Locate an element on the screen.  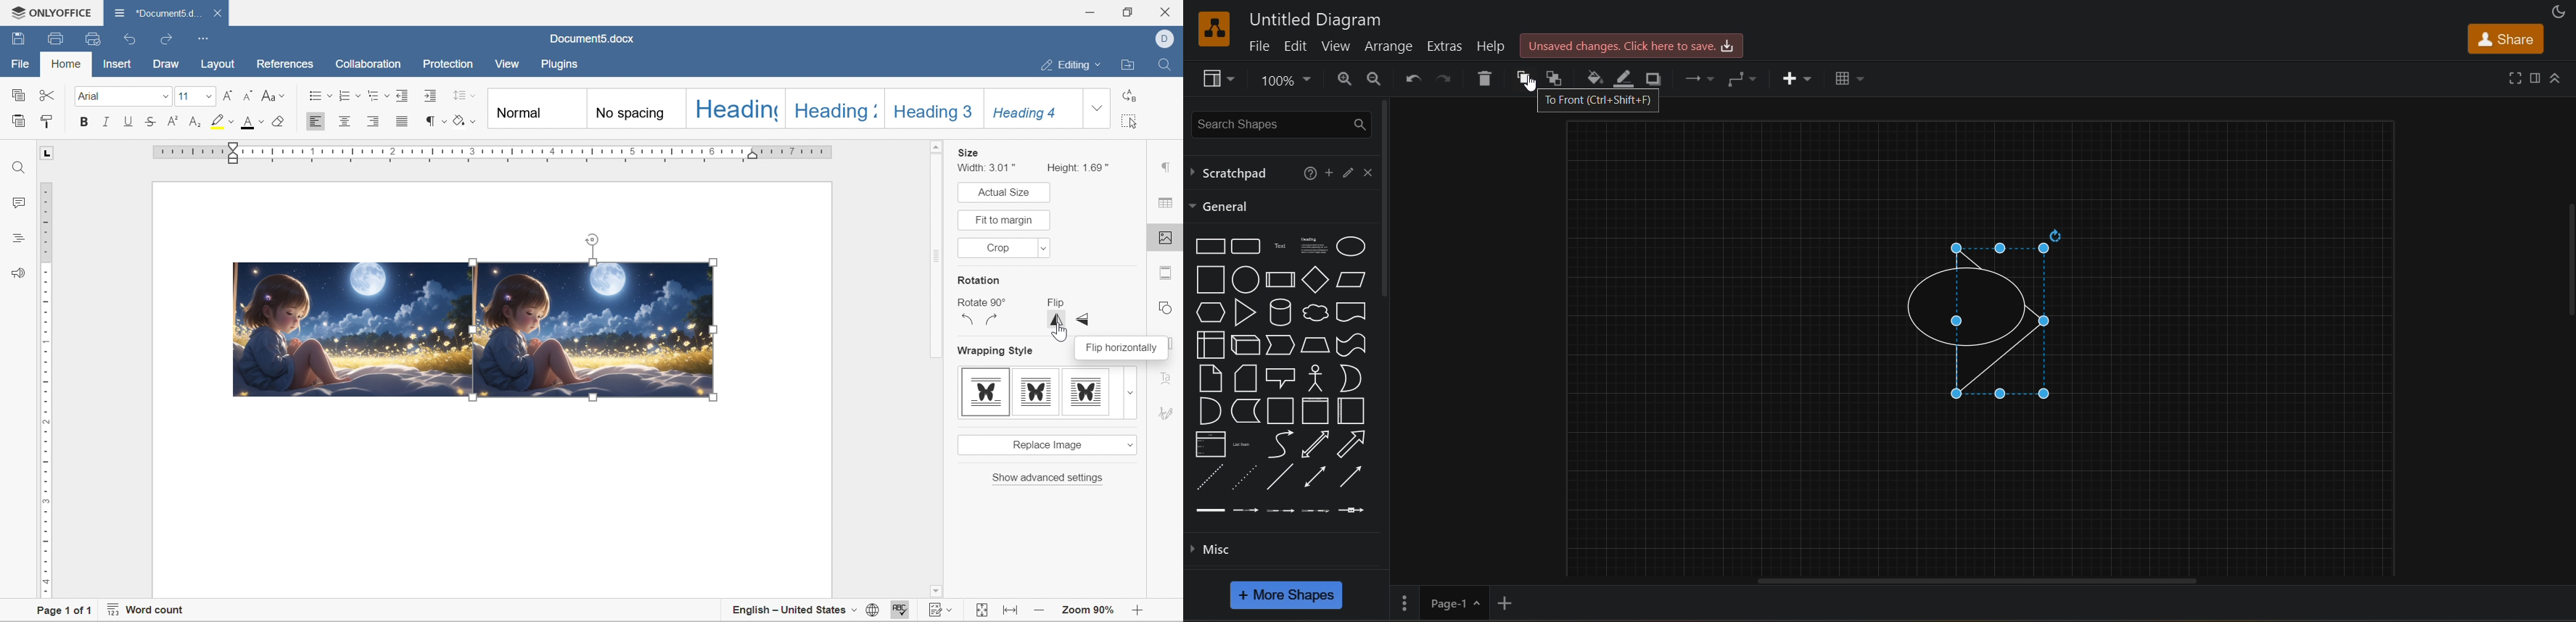
find is located at coordinates (18, 169).